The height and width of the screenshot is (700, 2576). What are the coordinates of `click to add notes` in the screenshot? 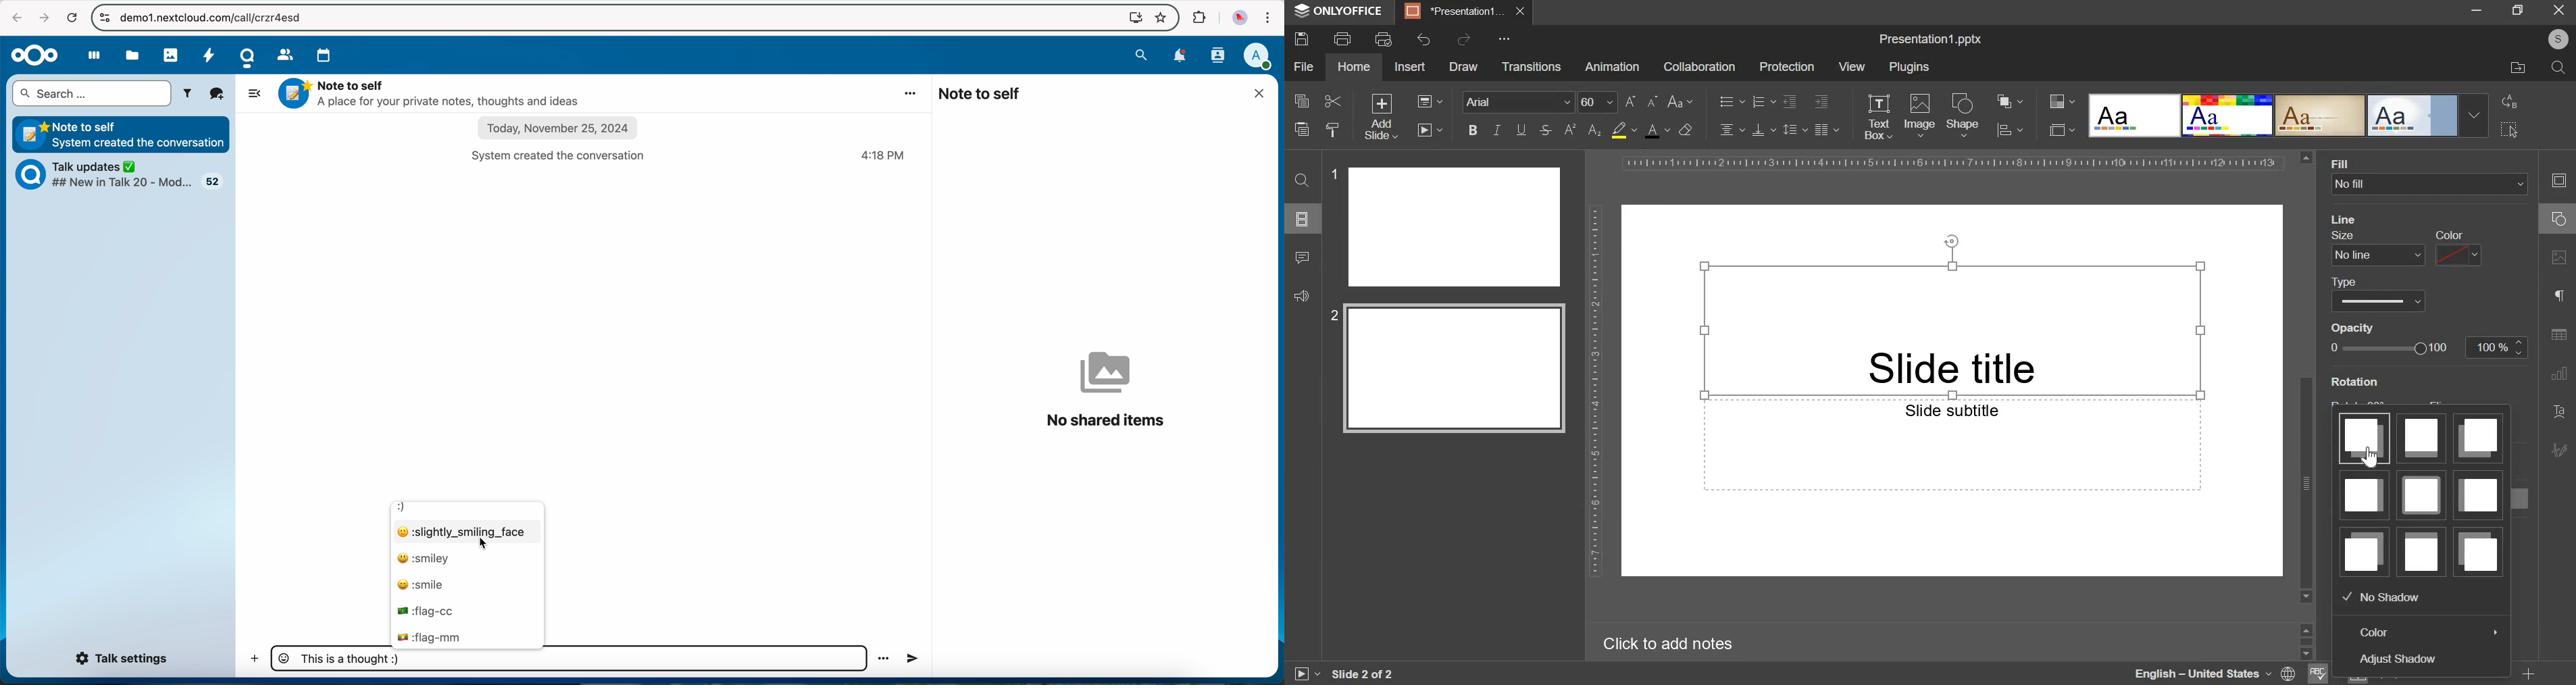 It's located at (1677, 643).